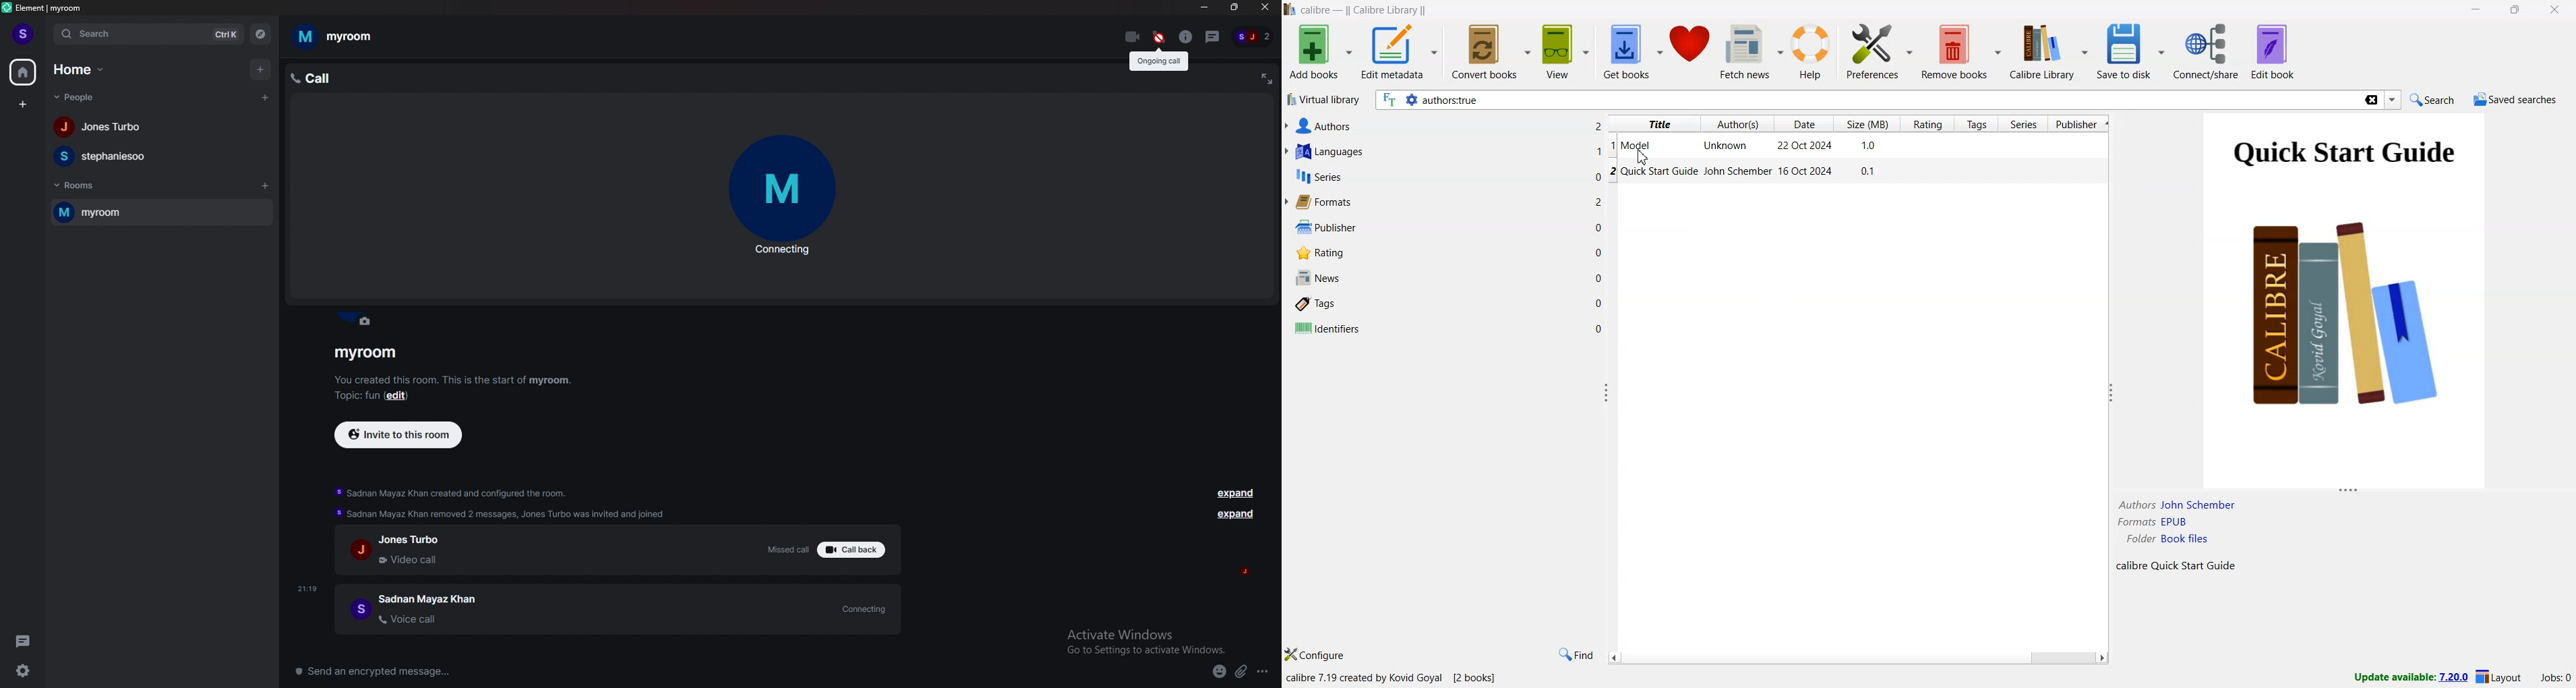 The width and height of the screenshot is (2576, 700). I want to click on configure, so click(1316, 656).